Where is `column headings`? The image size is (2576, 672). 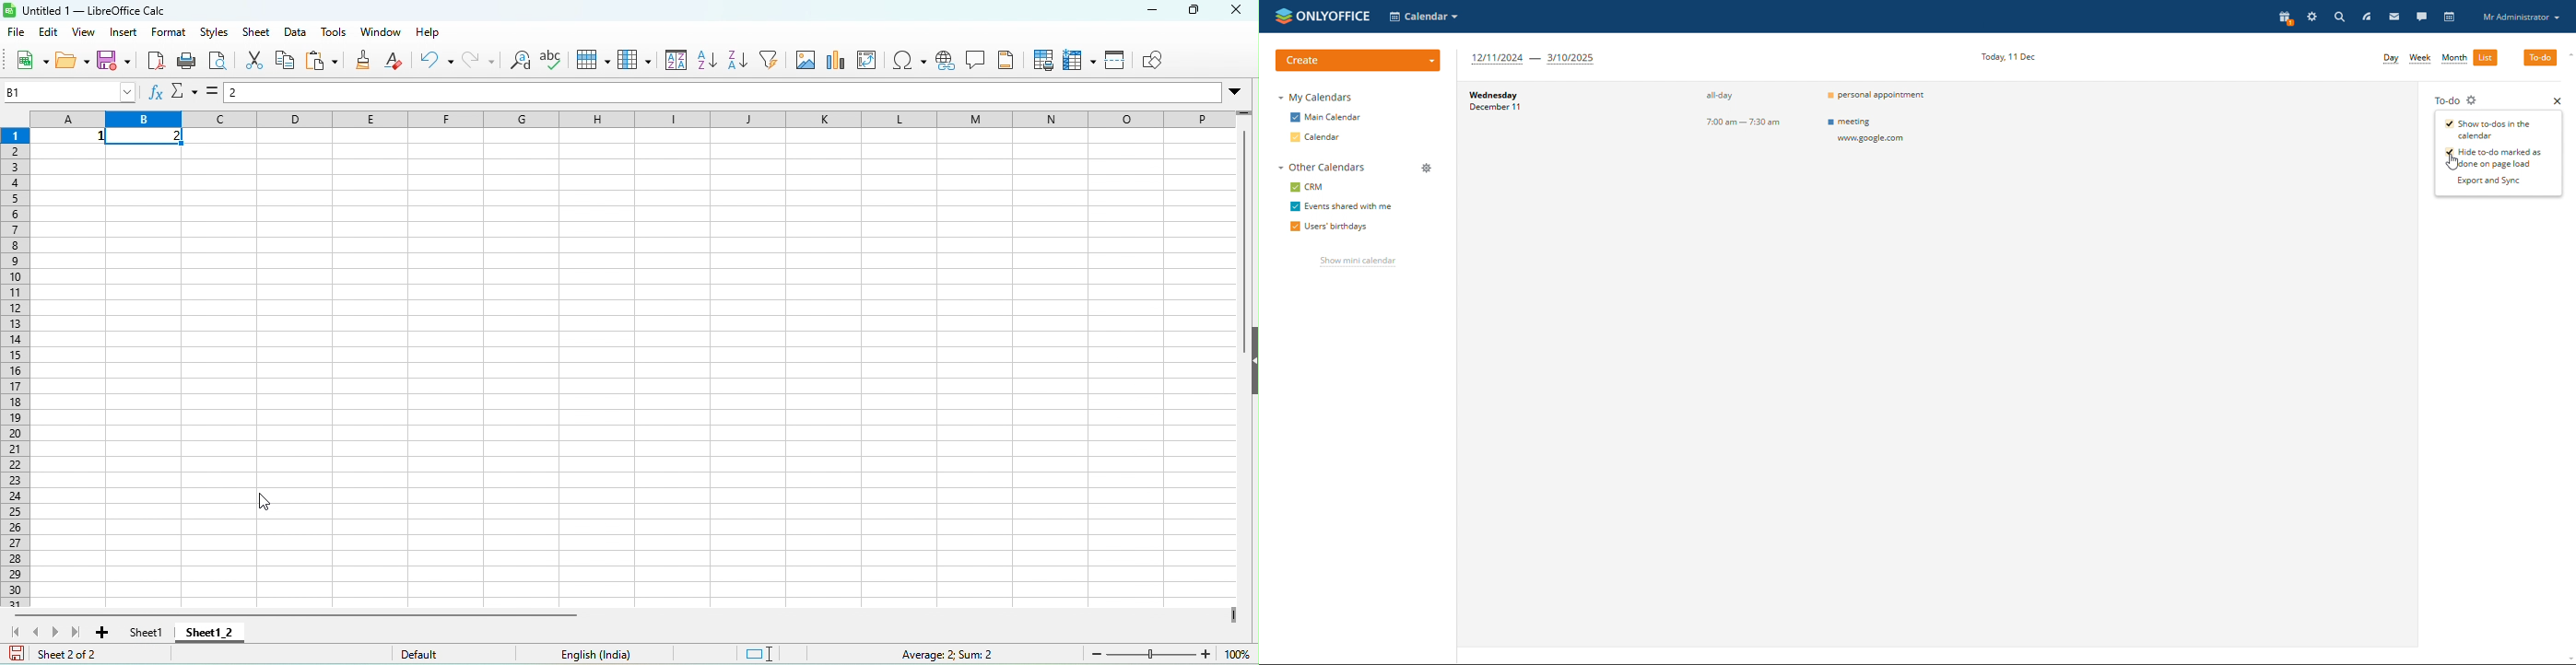 column headings is located at coordinates (631, 118).